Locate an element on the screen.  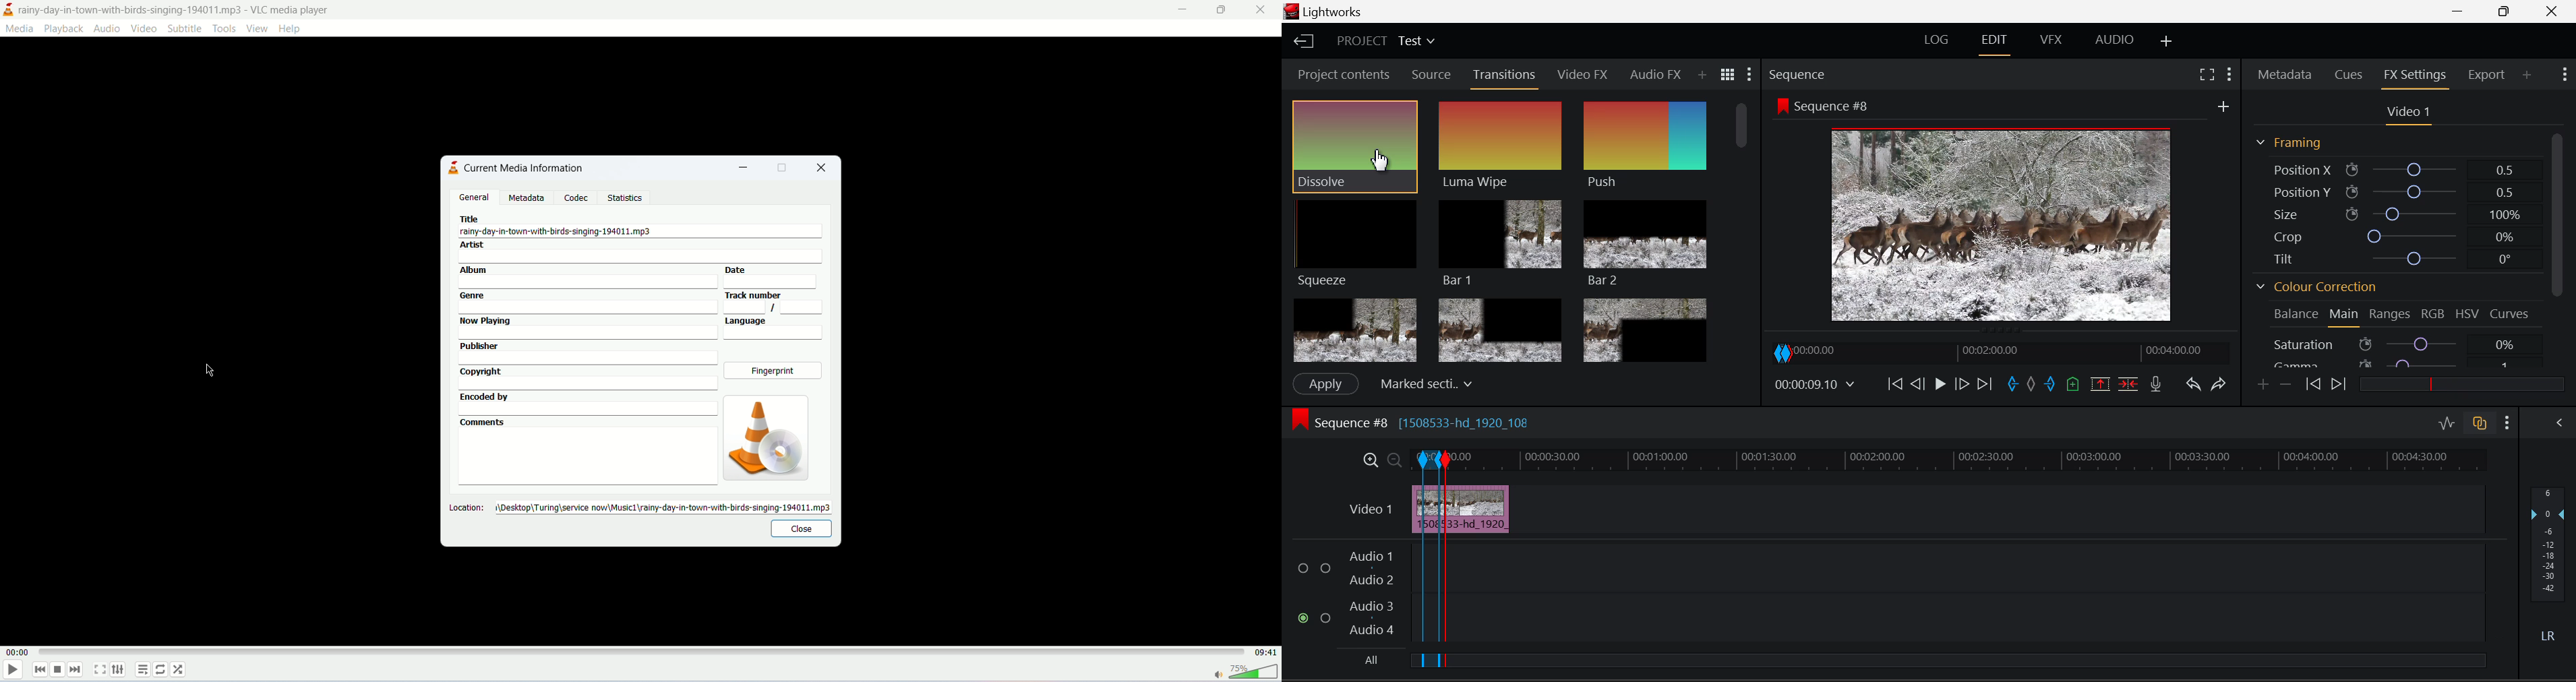
close is located at coordinates (800, 529).